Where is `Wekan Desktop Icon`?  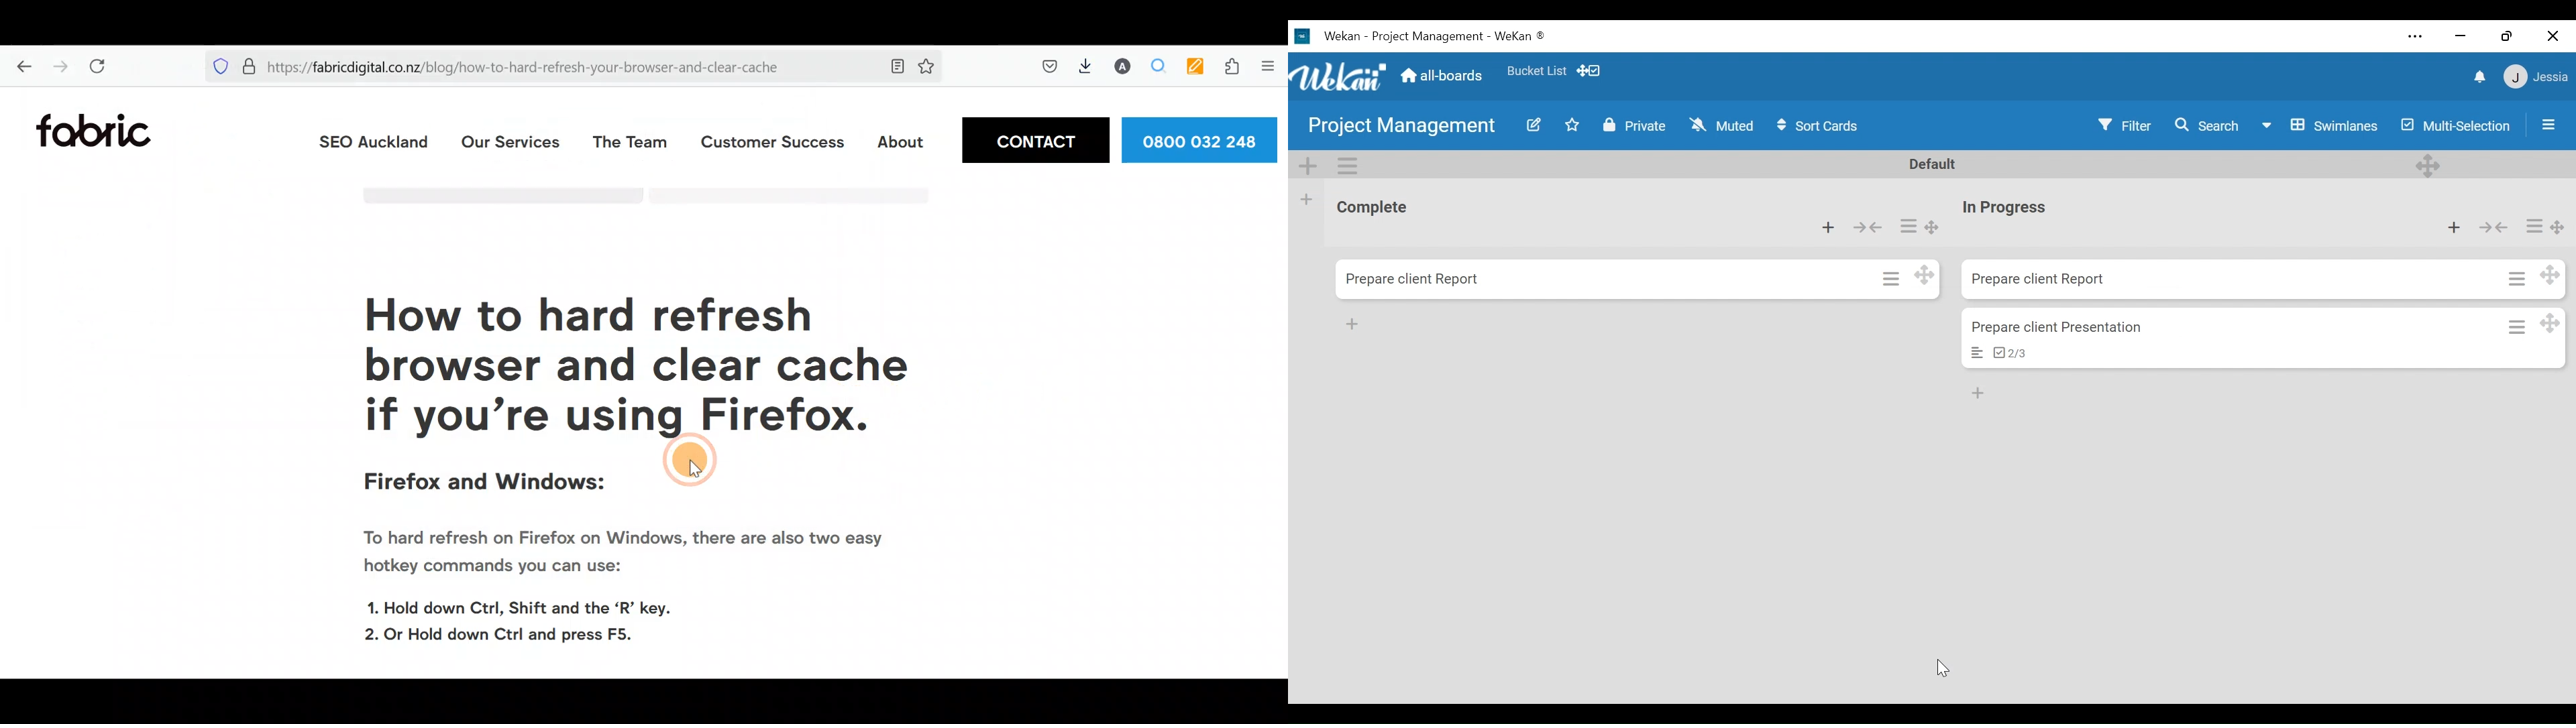
Wekan Desktop Icon is located at coordinates (1432, 35).